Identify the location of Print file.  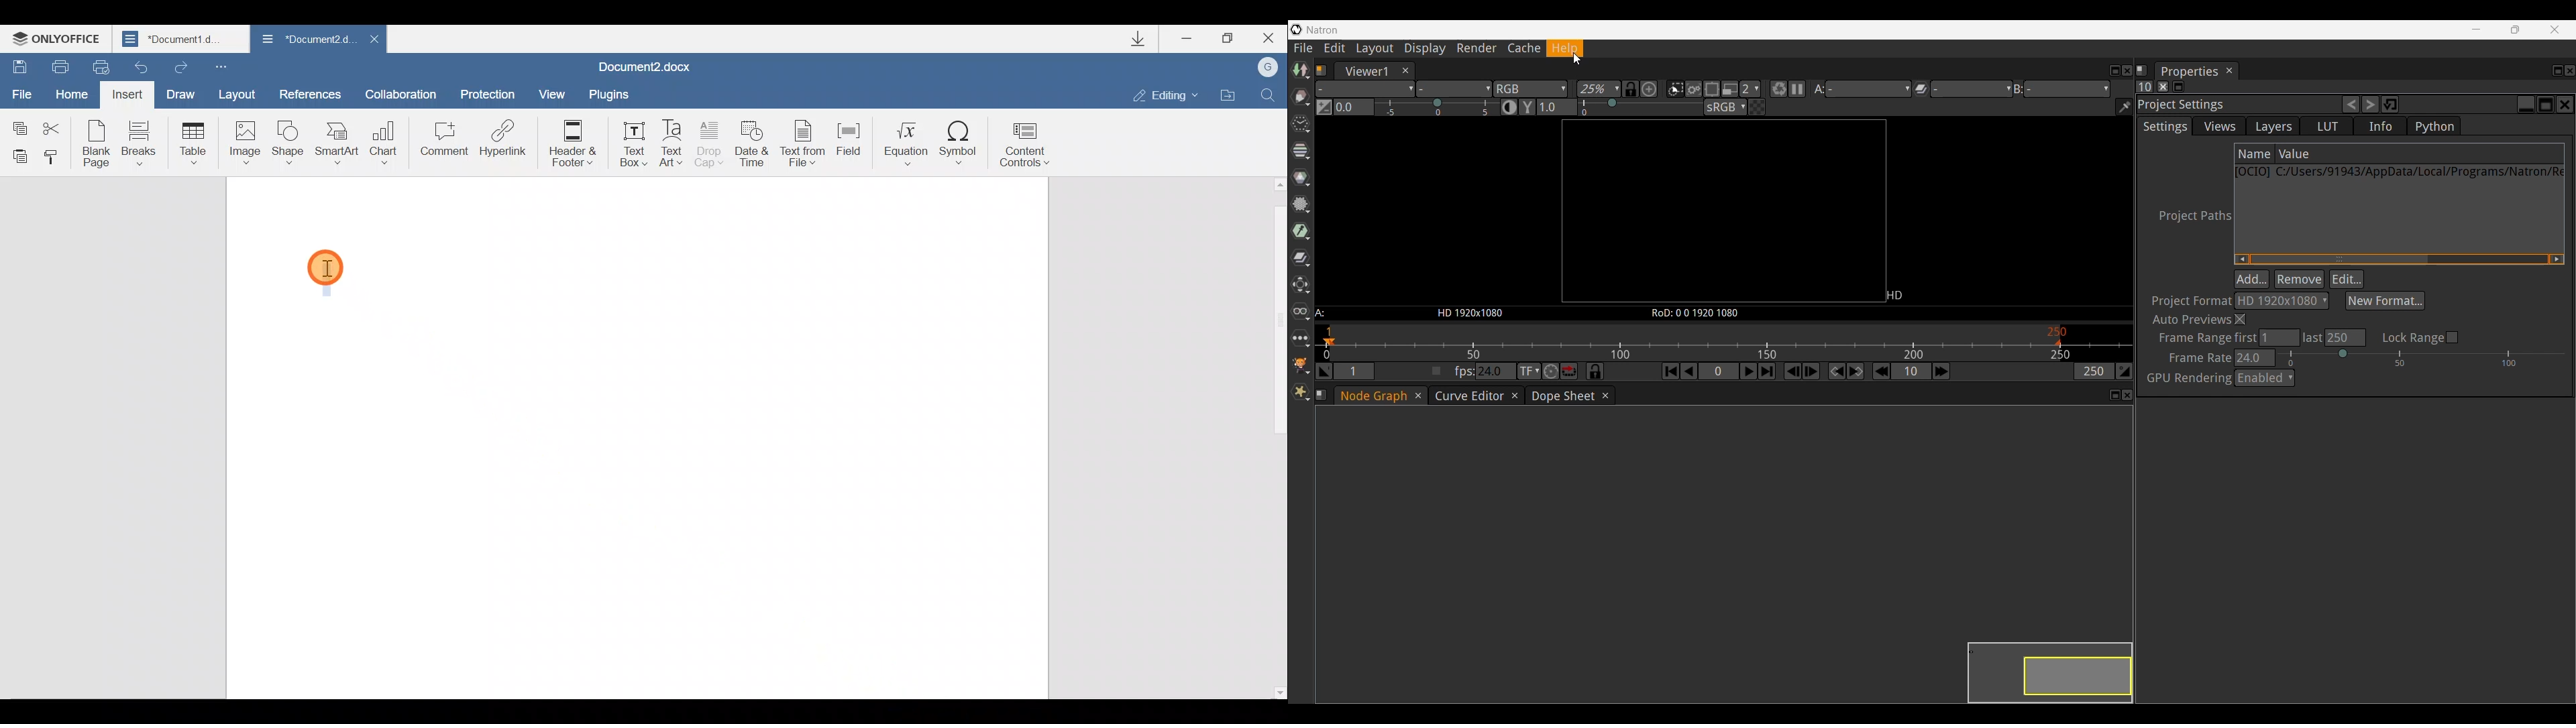
(59, 64).